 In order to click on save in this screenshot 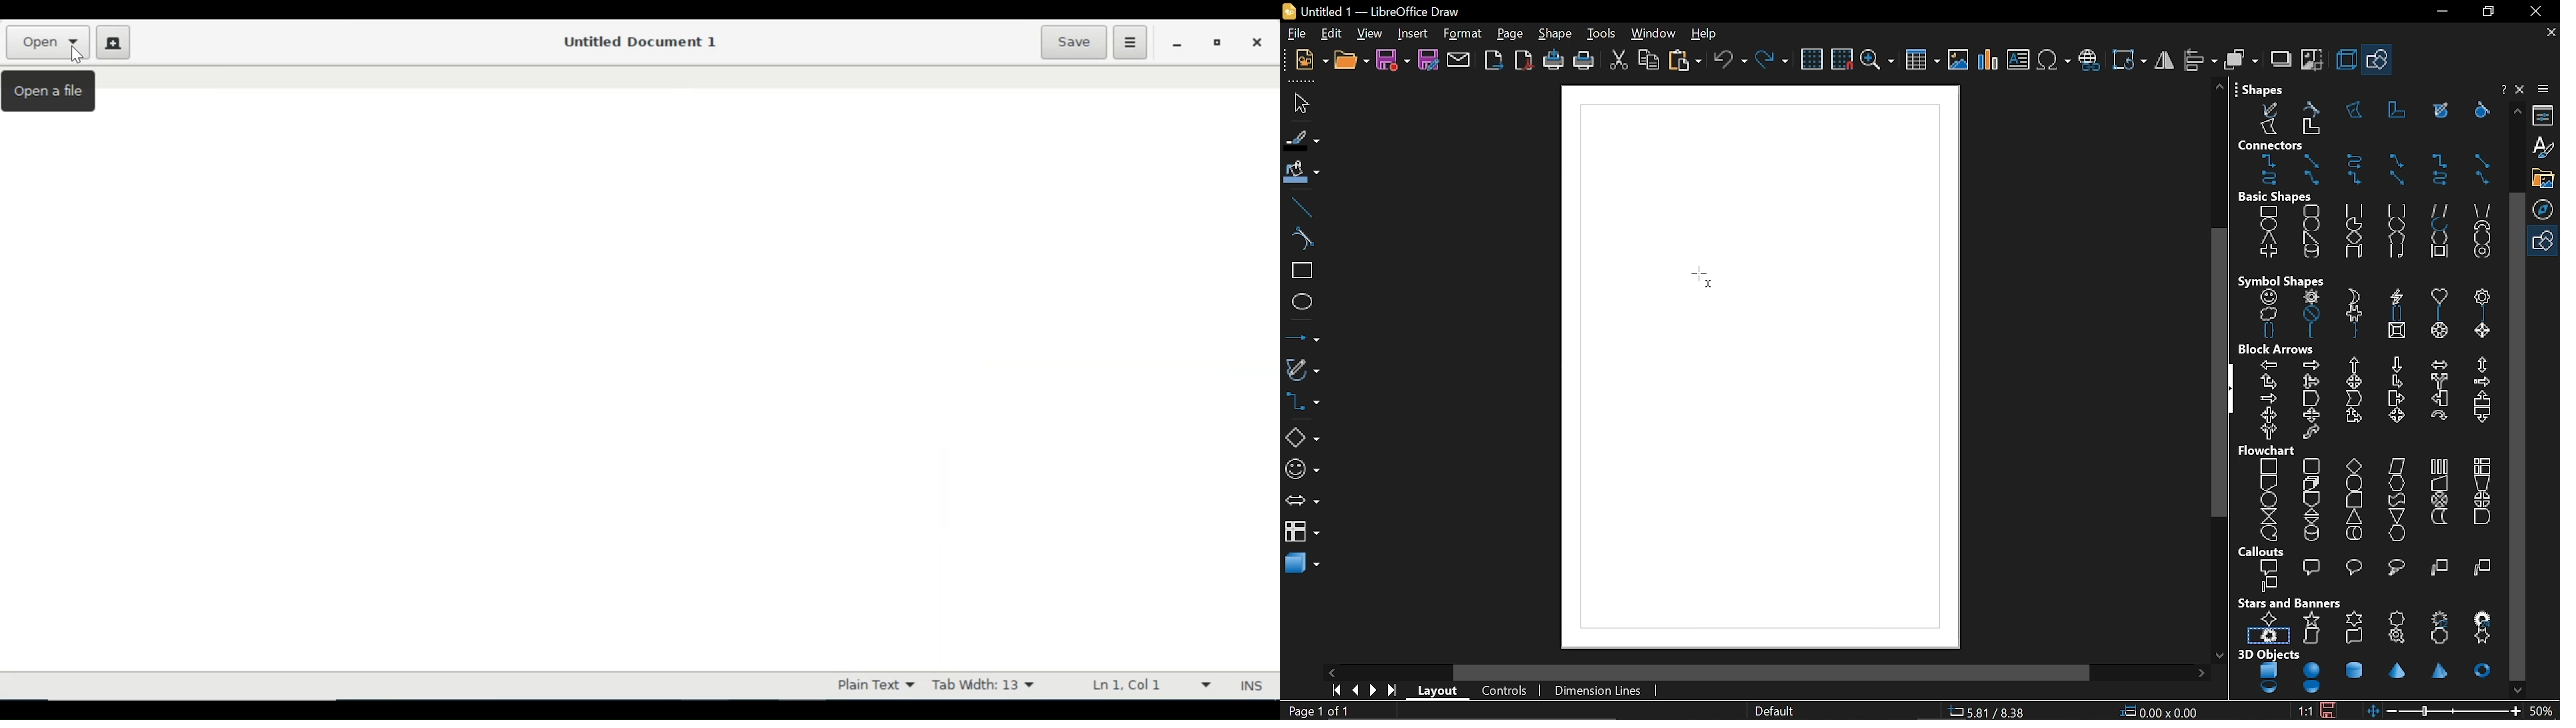, I will do `click(1394, 59)`.